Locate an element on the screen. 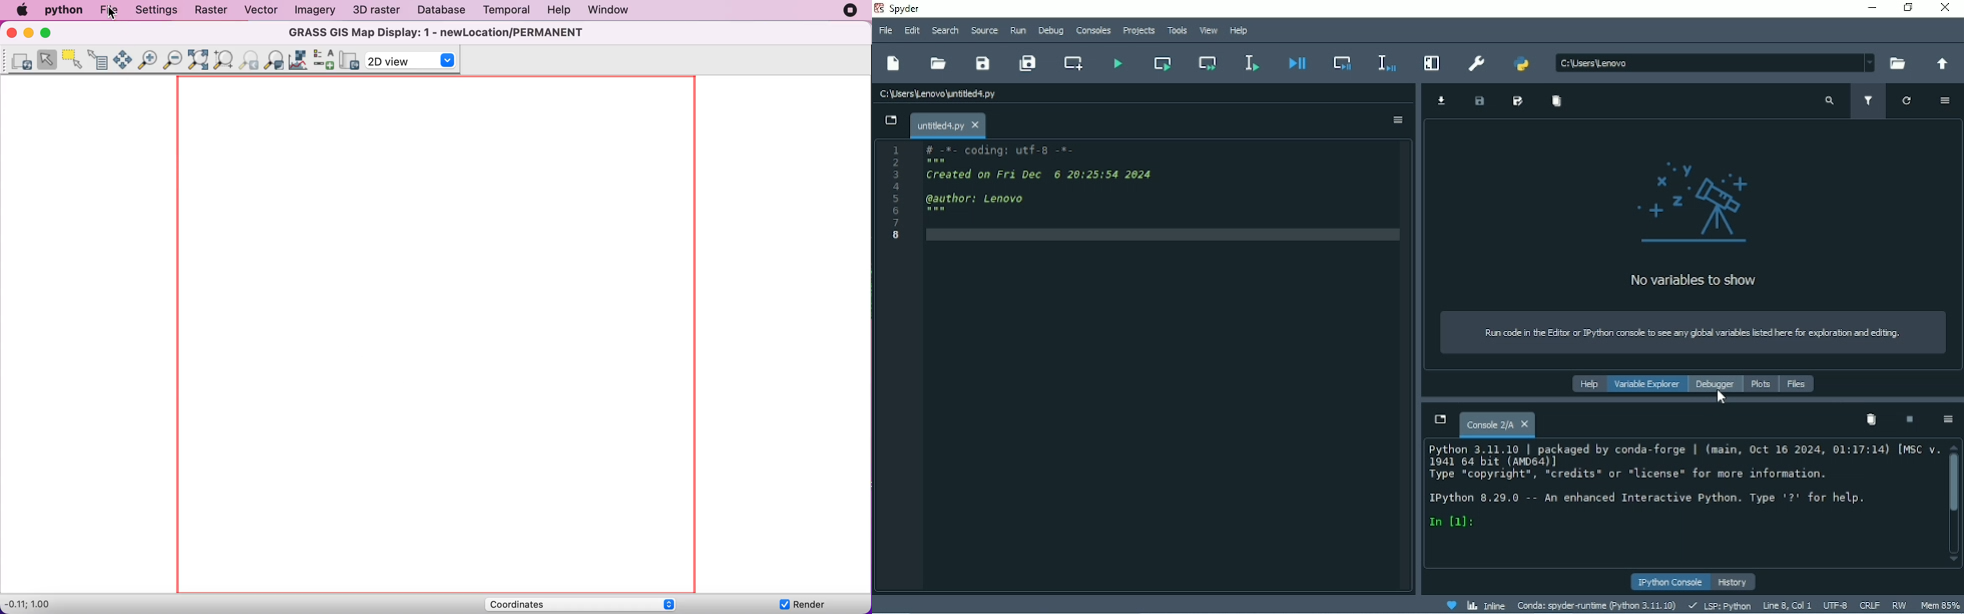 This screenshot has height=616, width=1988. RW is located at coordinates (1899, 604).